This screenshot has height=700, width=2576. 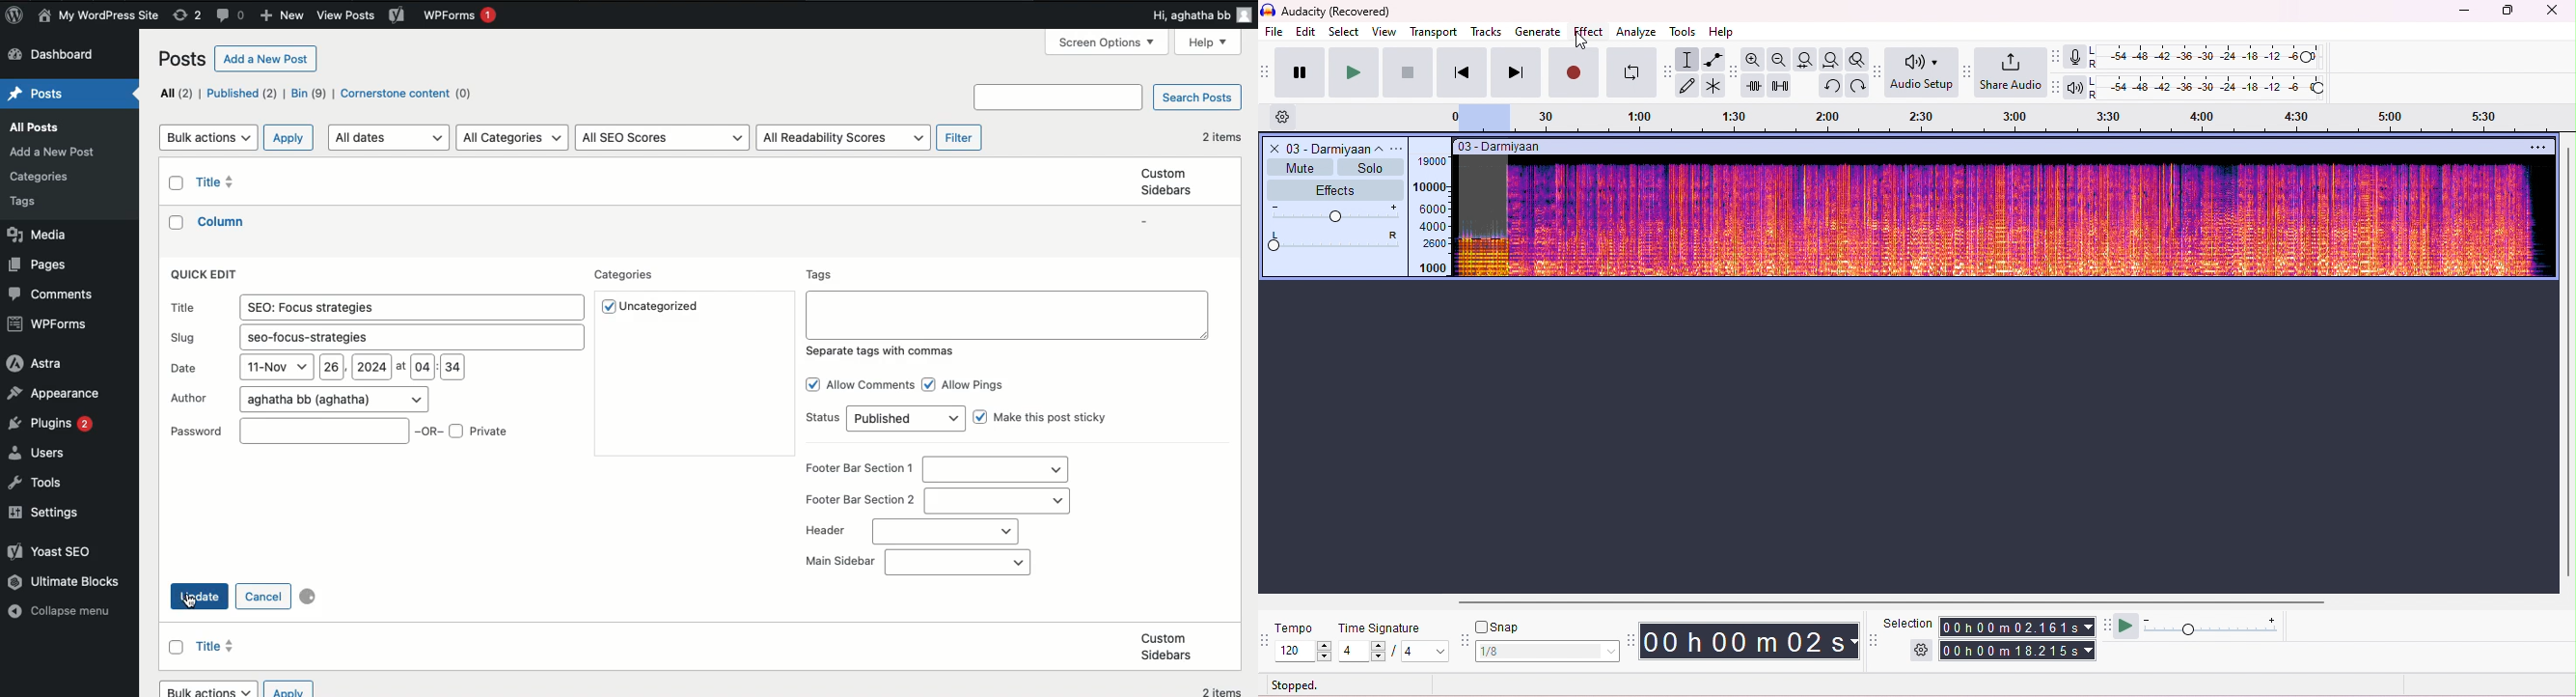 What do you see at coordinates (1629, 72) in the screenshot?
I see `looping` at bounding box center [1629, 72].